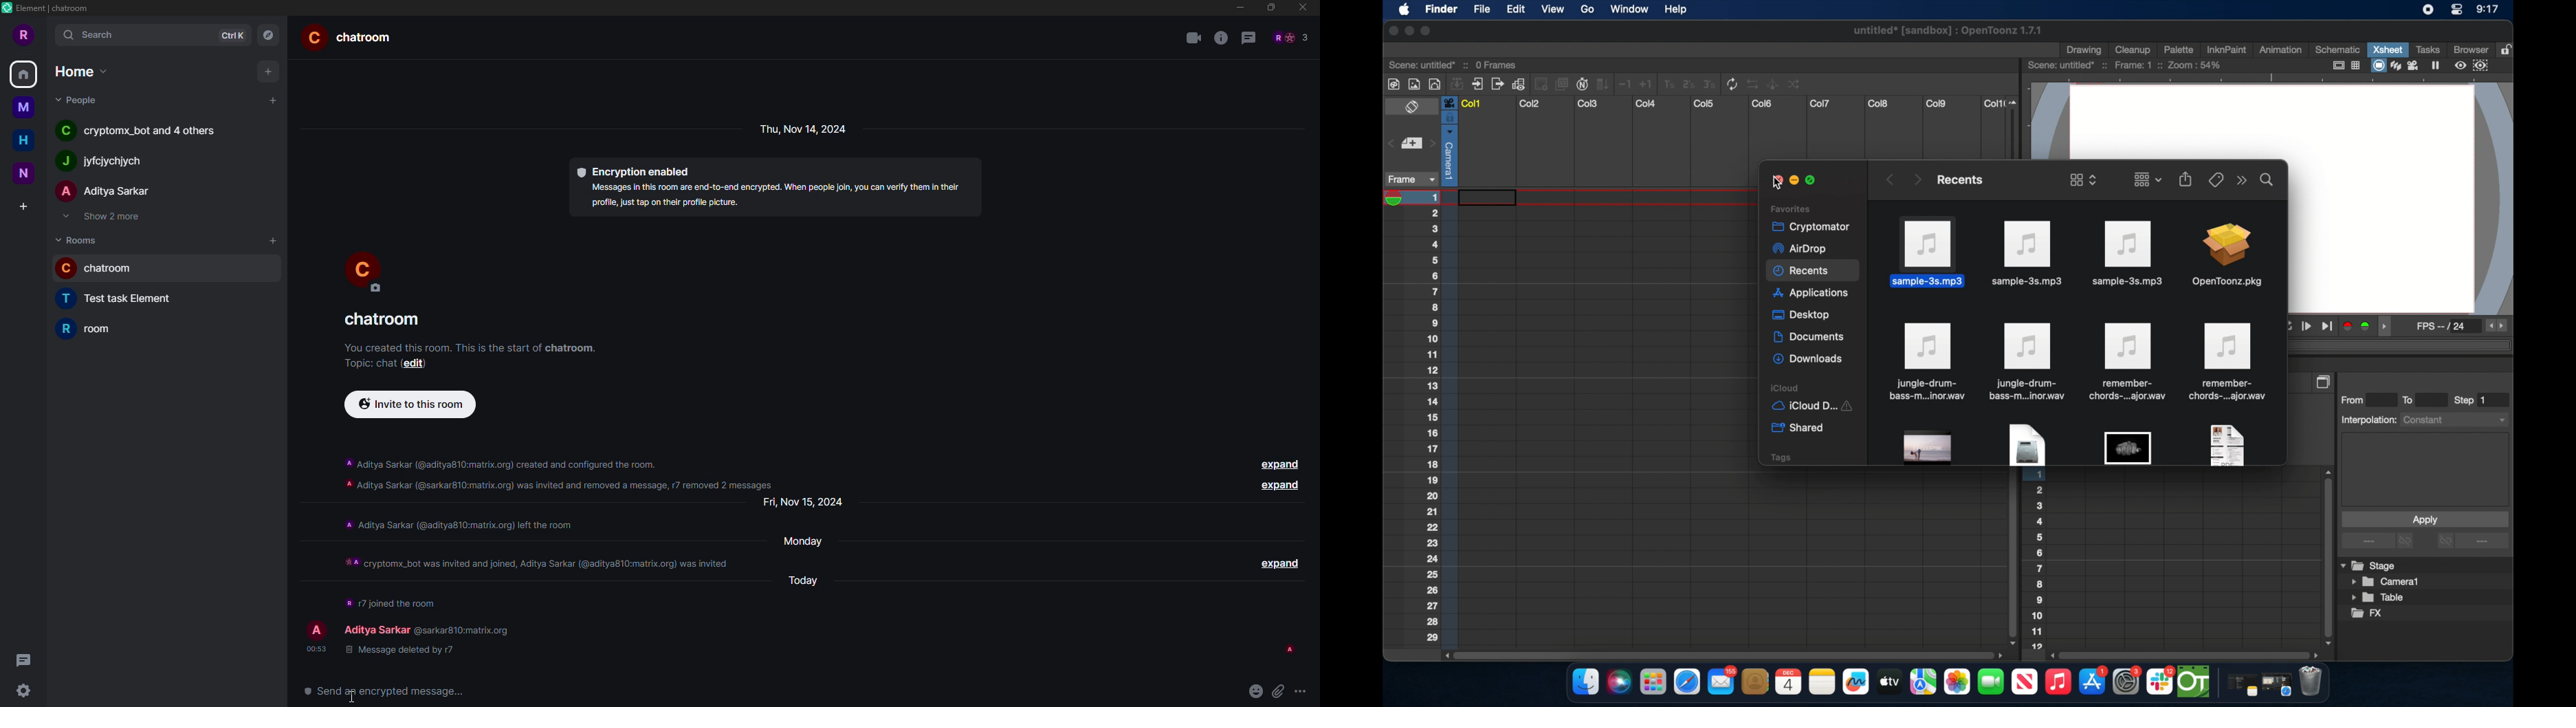 Image resolution: width=2576 pixels, height=728 pixels. What do you see at coordinates (25, 34) in the screenshot?
I see `profile` at bounding box center [25, 34].